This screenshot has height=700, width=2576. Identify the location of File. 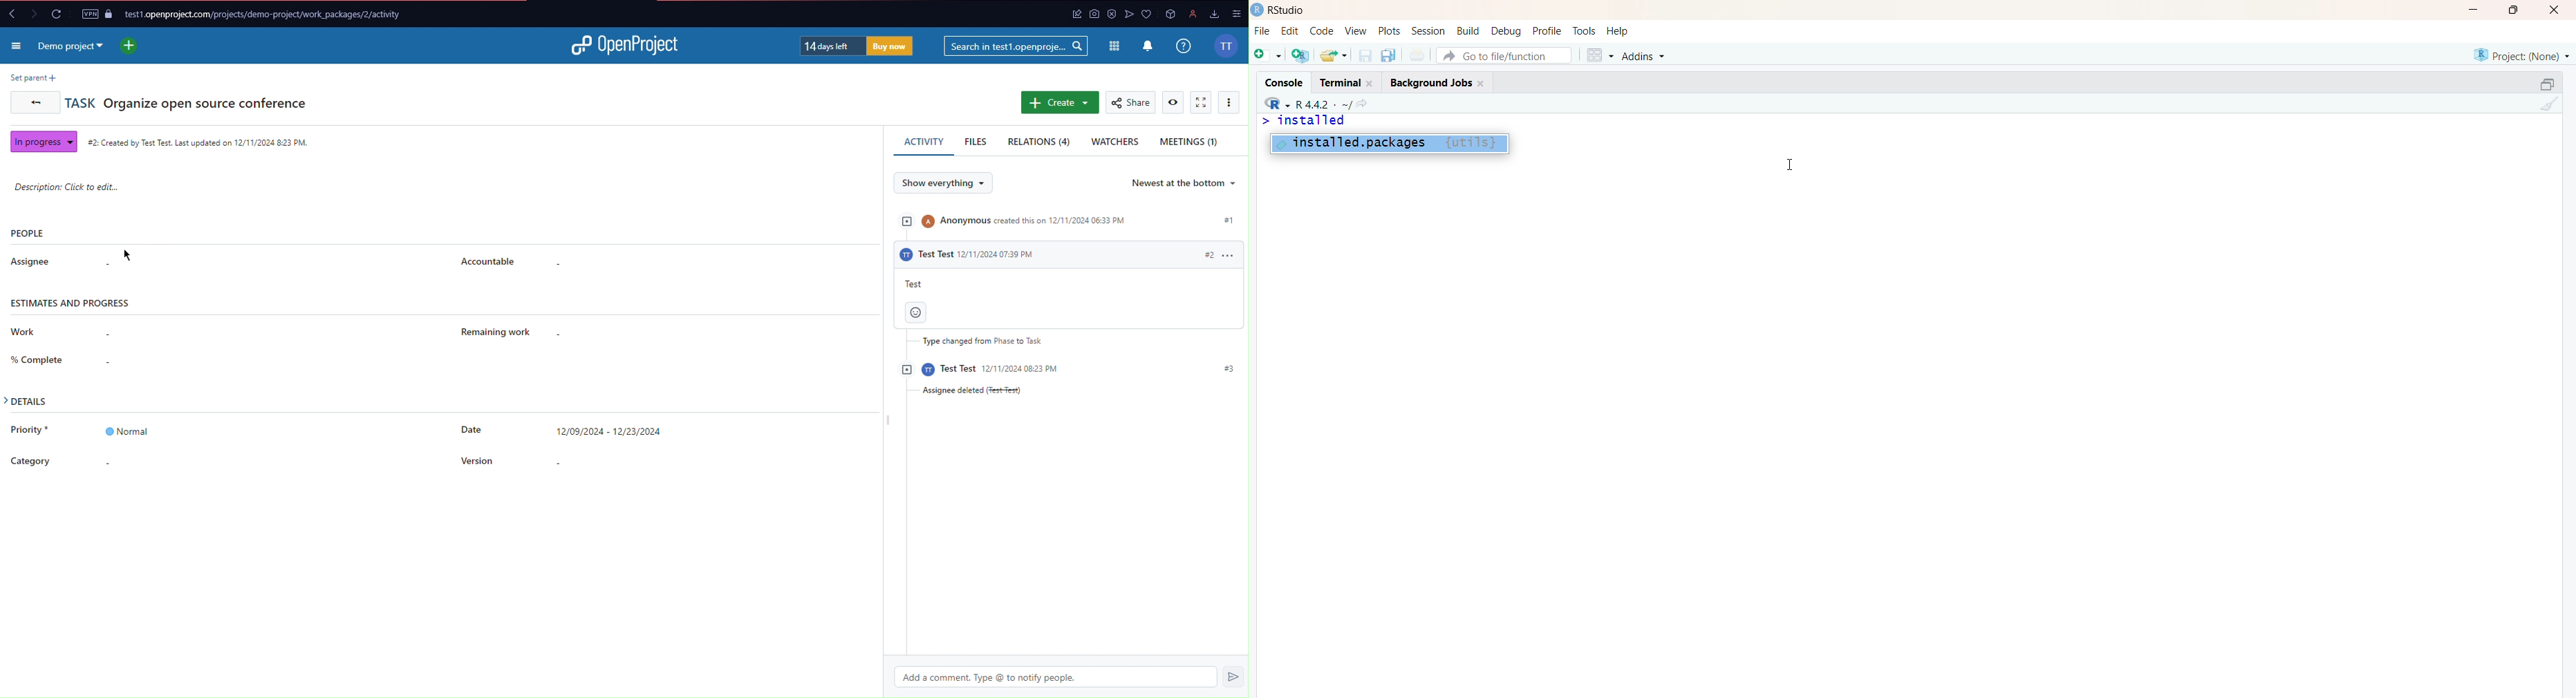
(1260, 32).